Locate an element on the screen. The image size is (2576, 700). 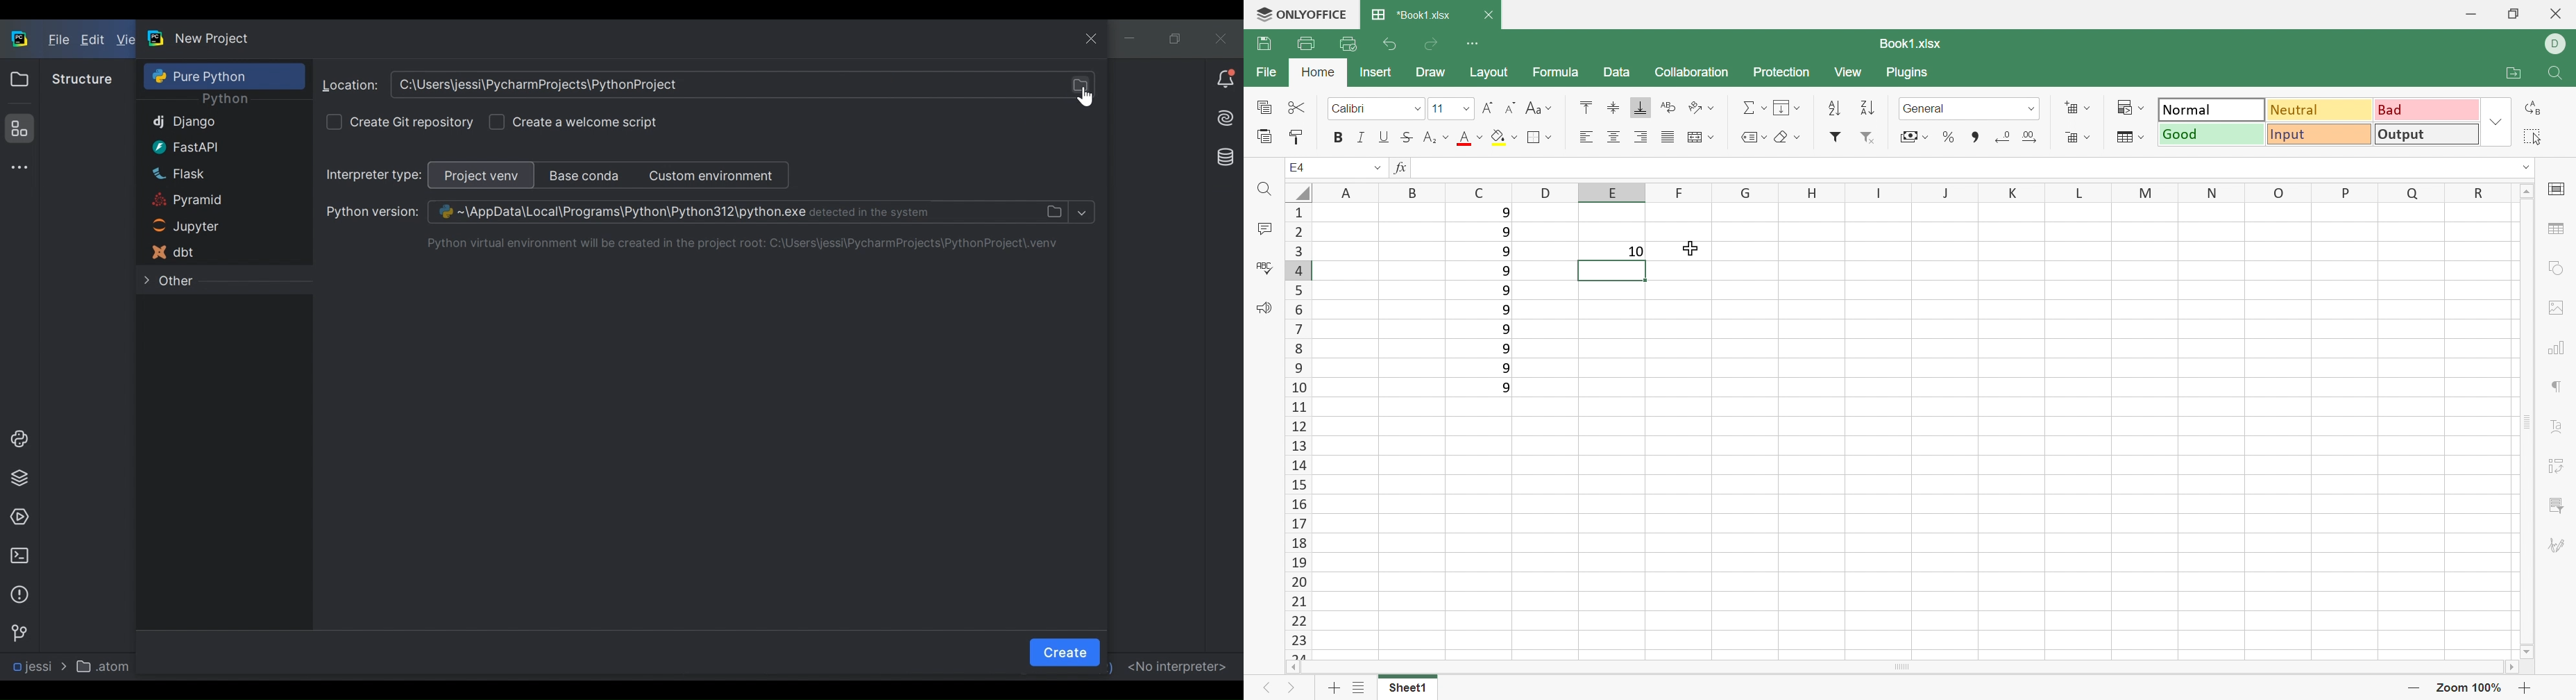
Zoom 100% is located at coordinates (2471, 688).